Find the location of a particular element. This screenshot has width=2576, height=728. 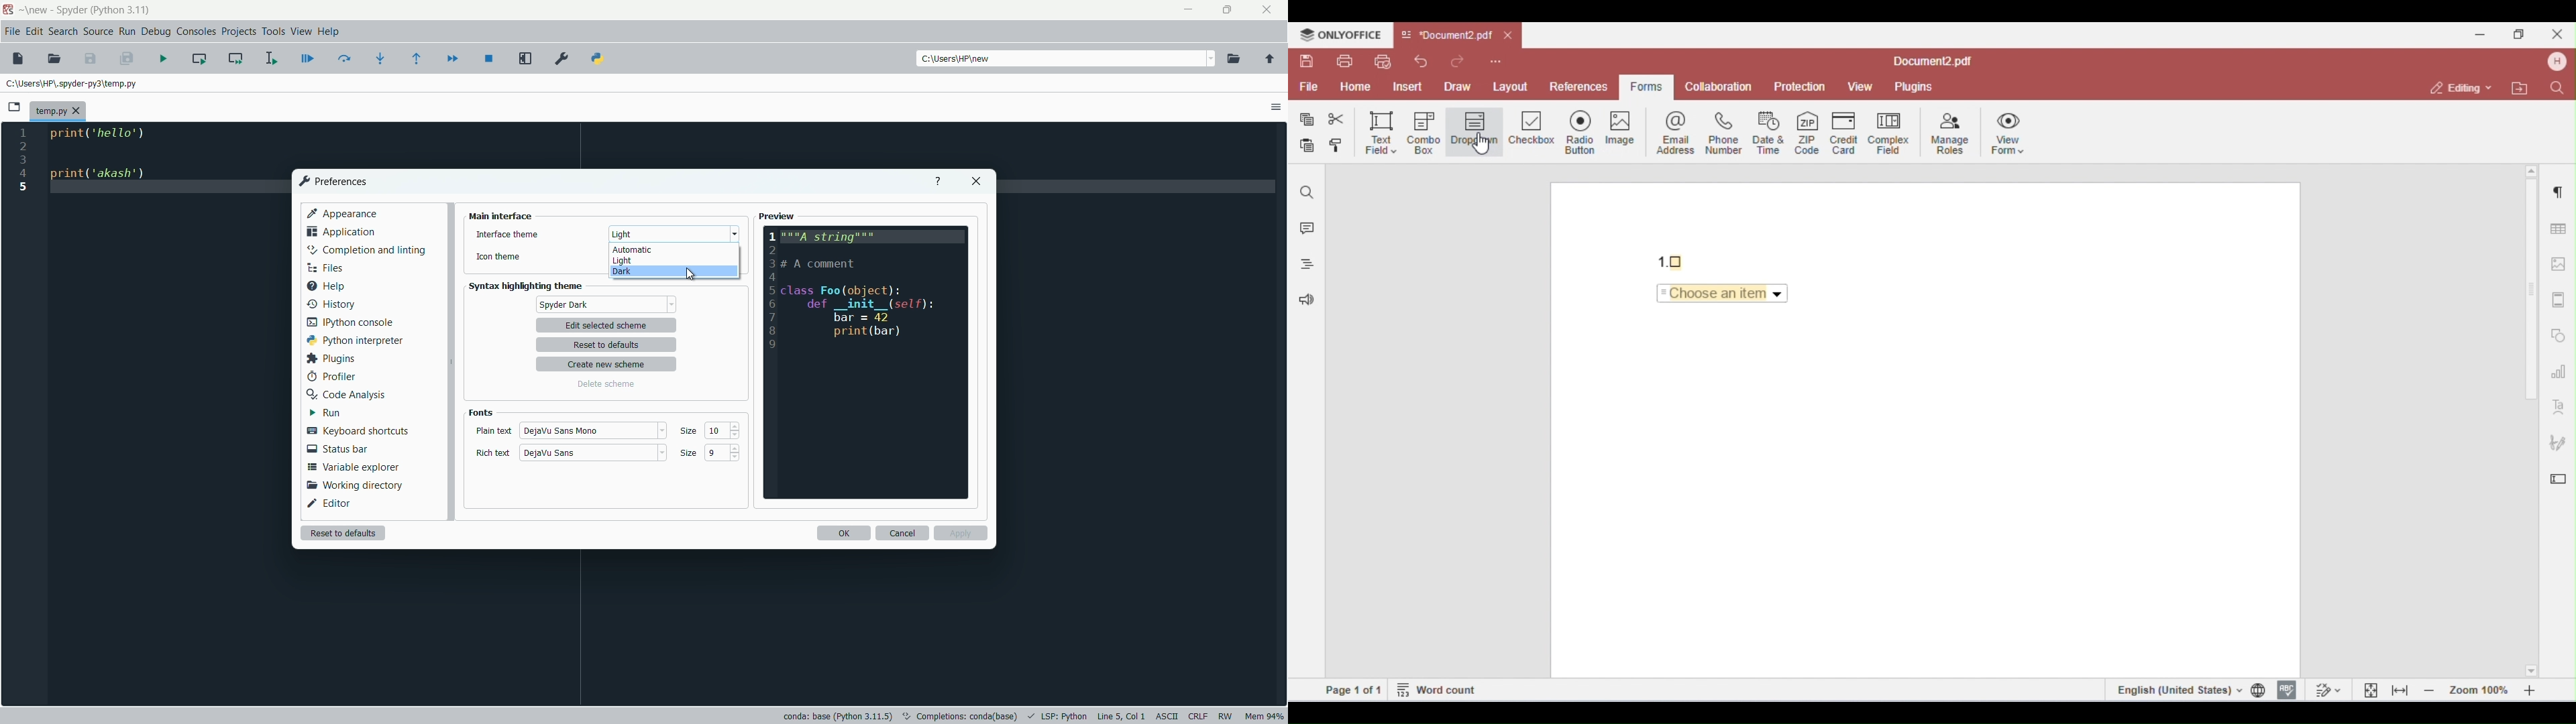

app name is located at coordinates (70, 9).